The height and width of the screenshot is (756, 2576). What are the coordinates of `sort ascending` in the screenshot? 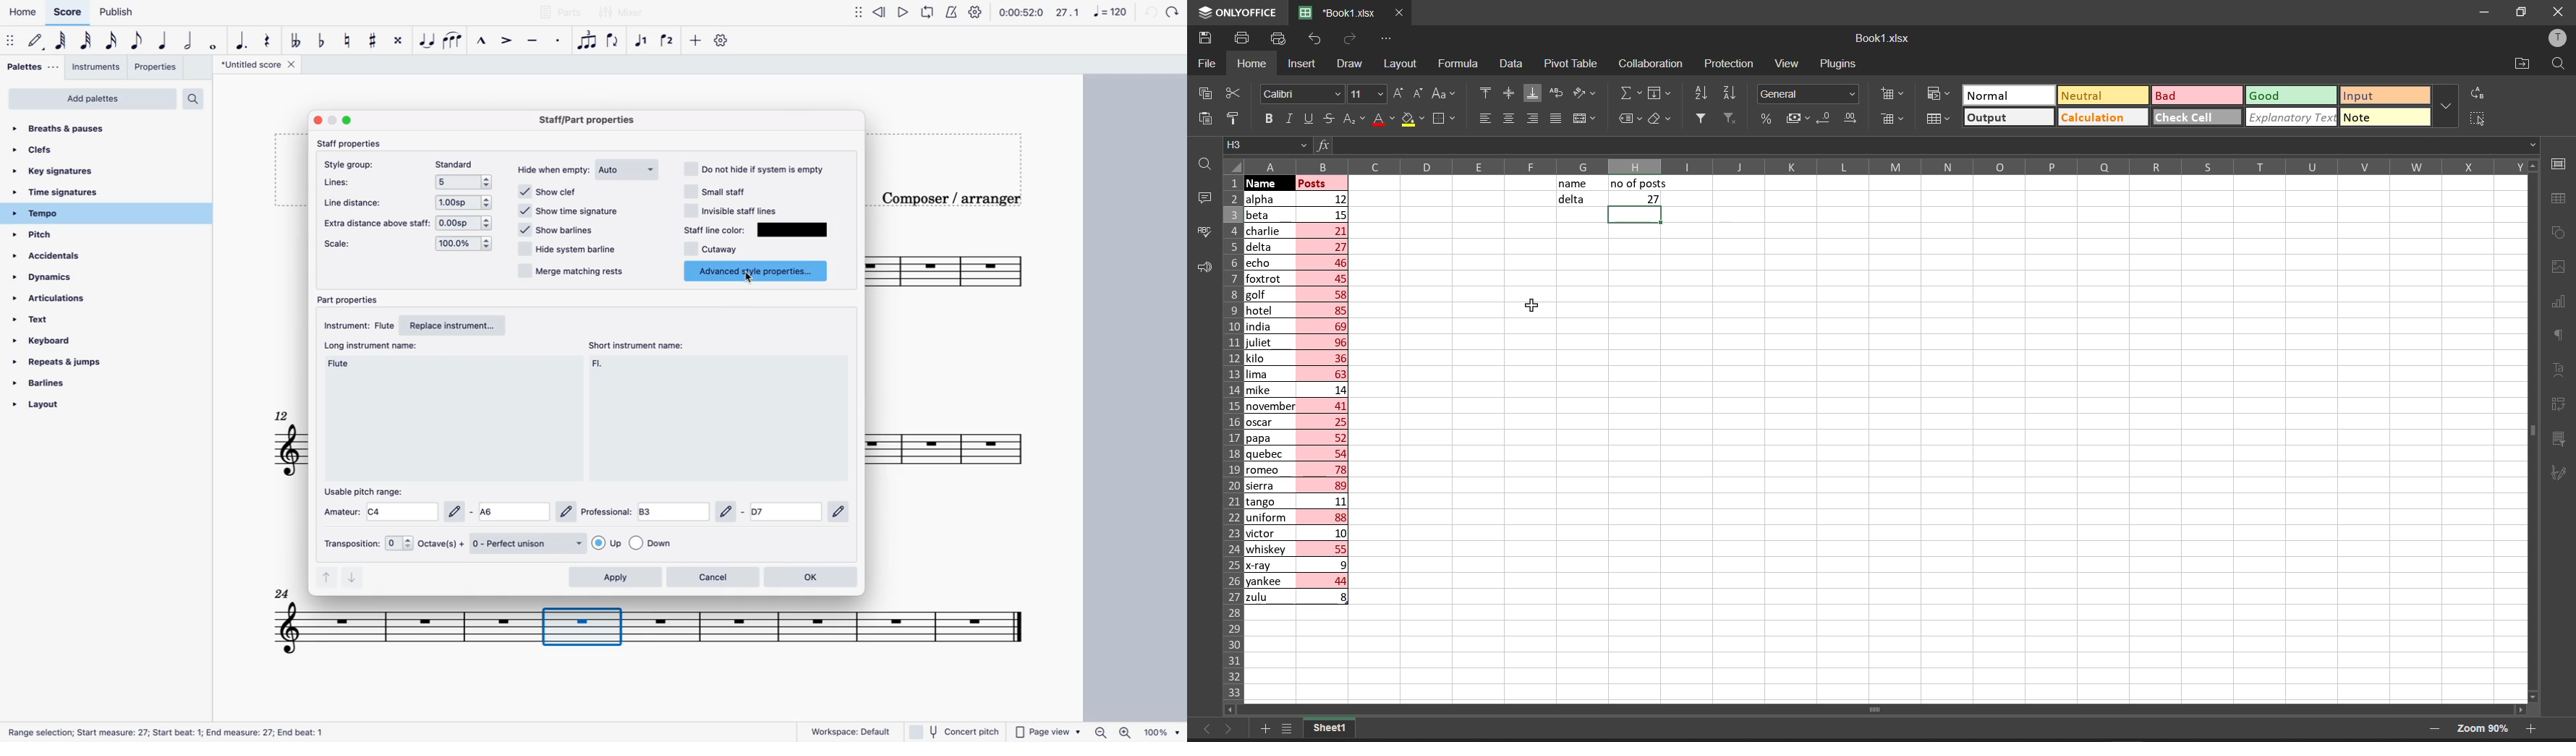 It's located at (1702, 94).